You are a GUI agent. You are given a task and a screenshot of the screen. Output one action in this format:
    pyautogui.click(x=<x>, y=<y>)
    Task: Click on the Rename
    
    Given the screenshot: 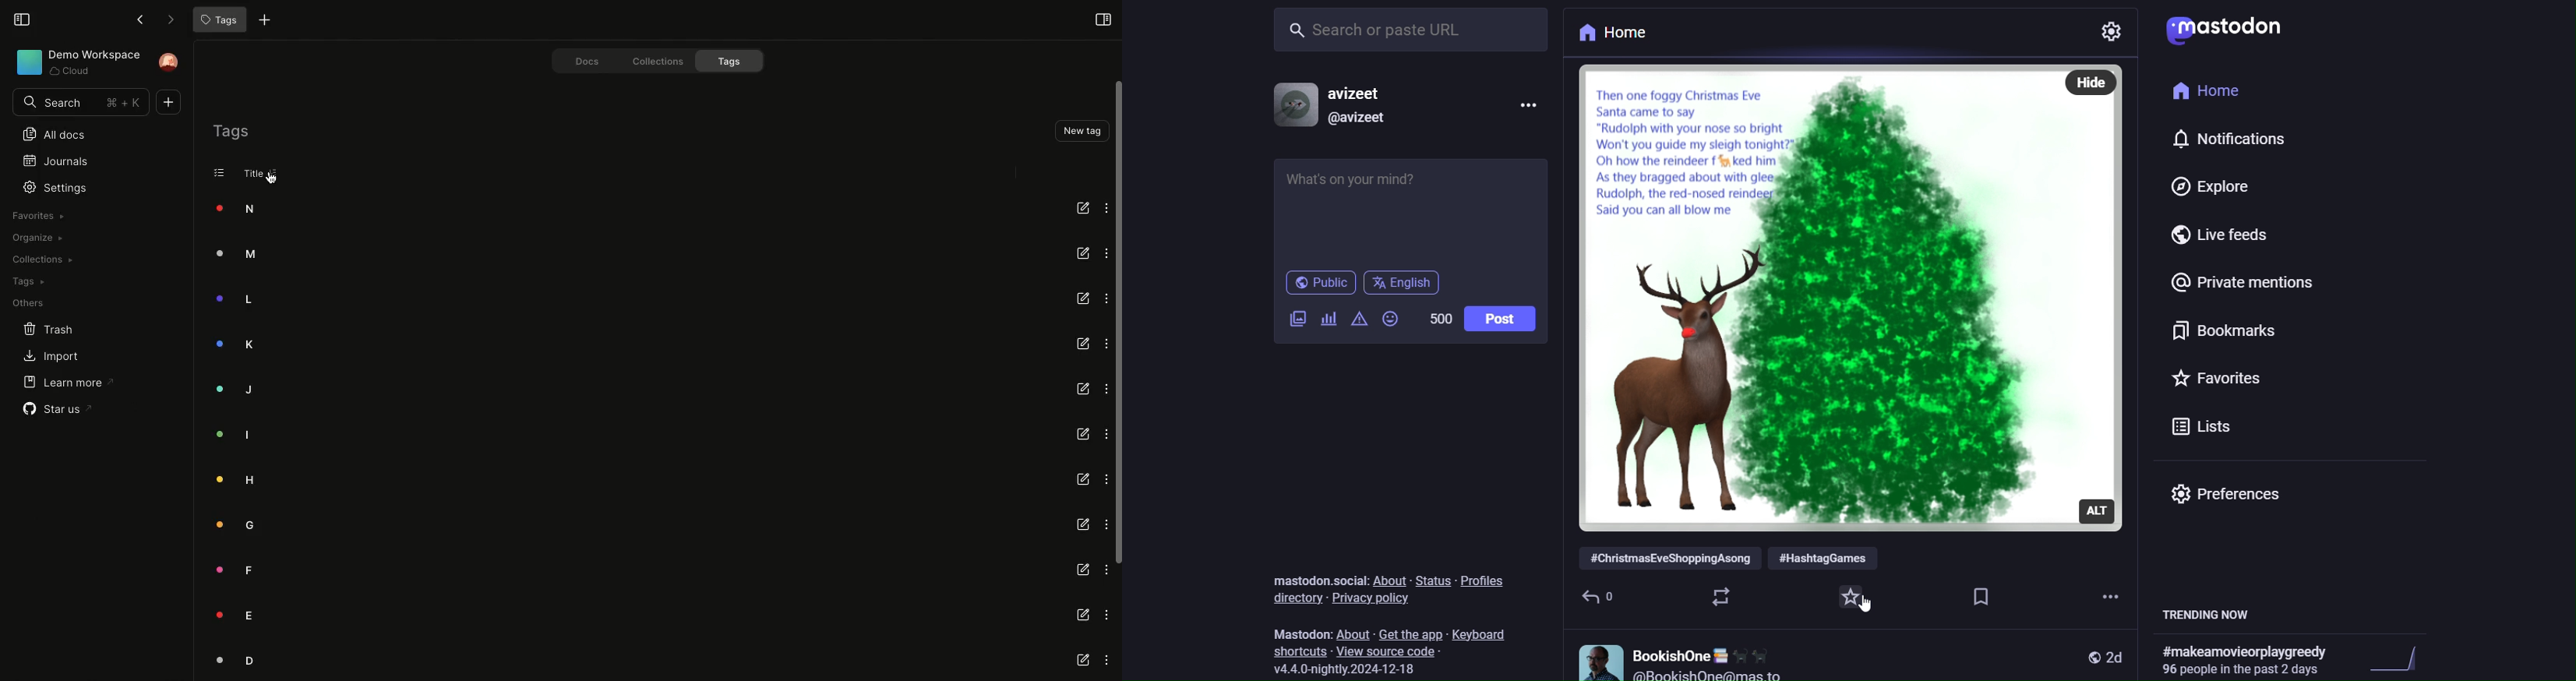 What is the action you would take?
    pyautogui.click(x=1081, y=253)
    